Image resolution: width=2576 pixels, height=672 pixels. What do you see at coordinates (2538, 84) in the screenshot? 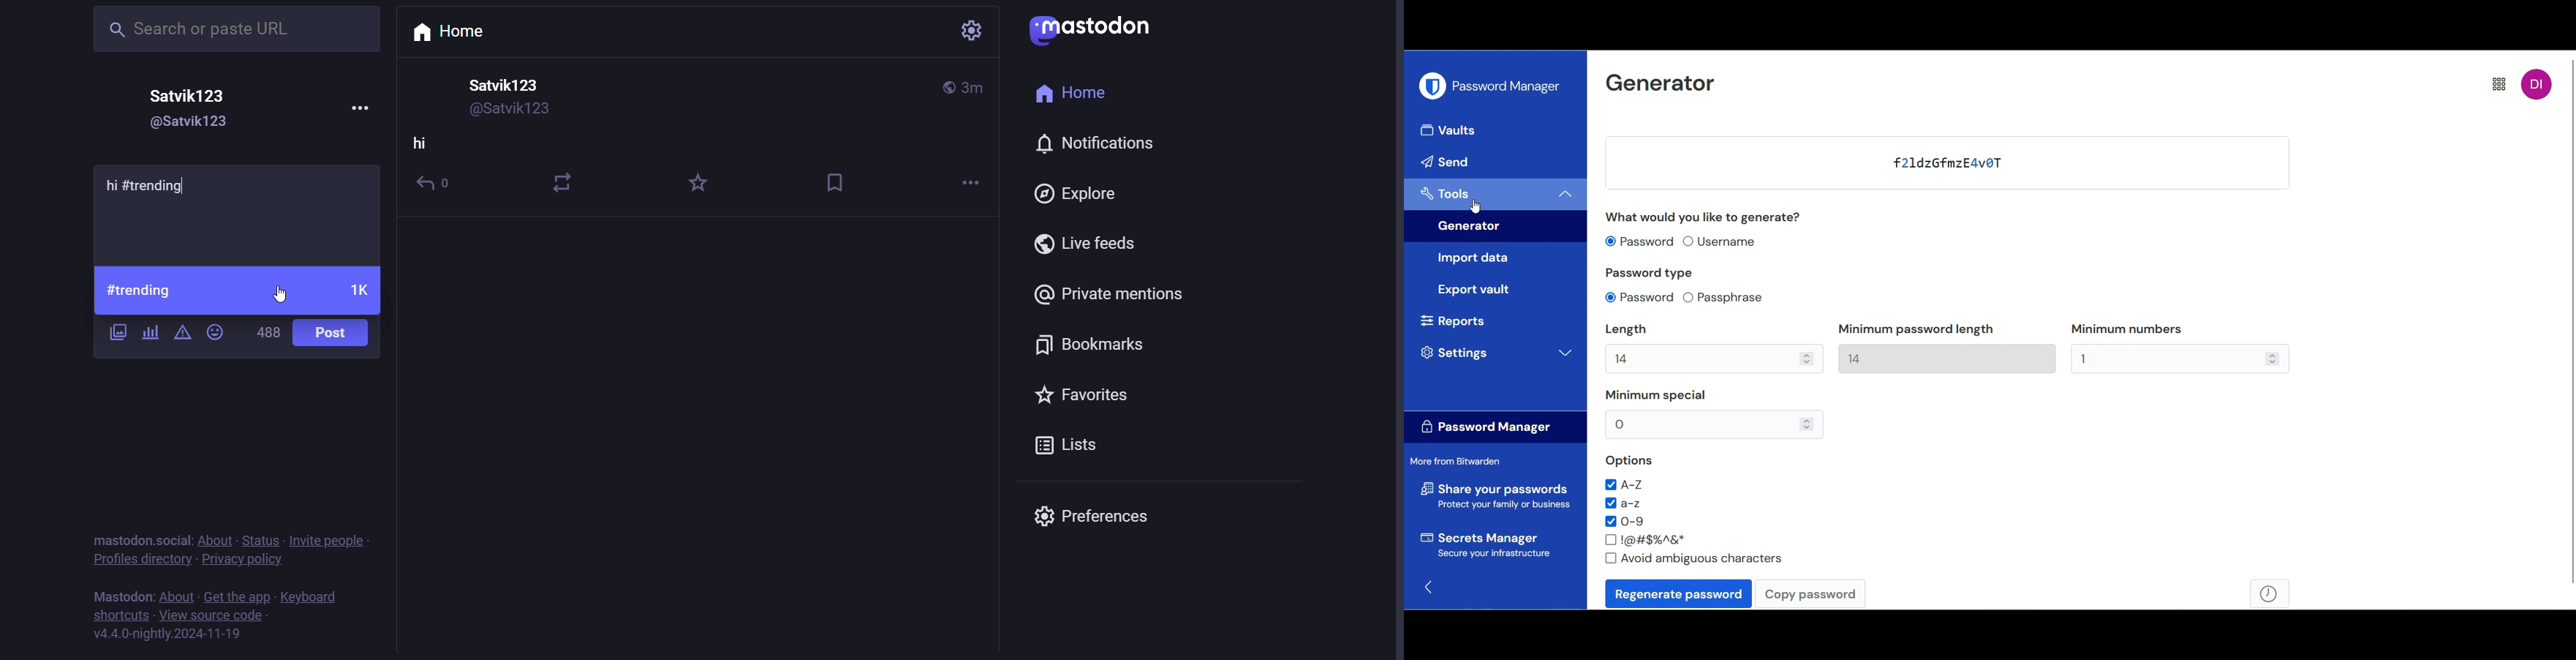
I see `Current account` at bounding box center [2538, 84].